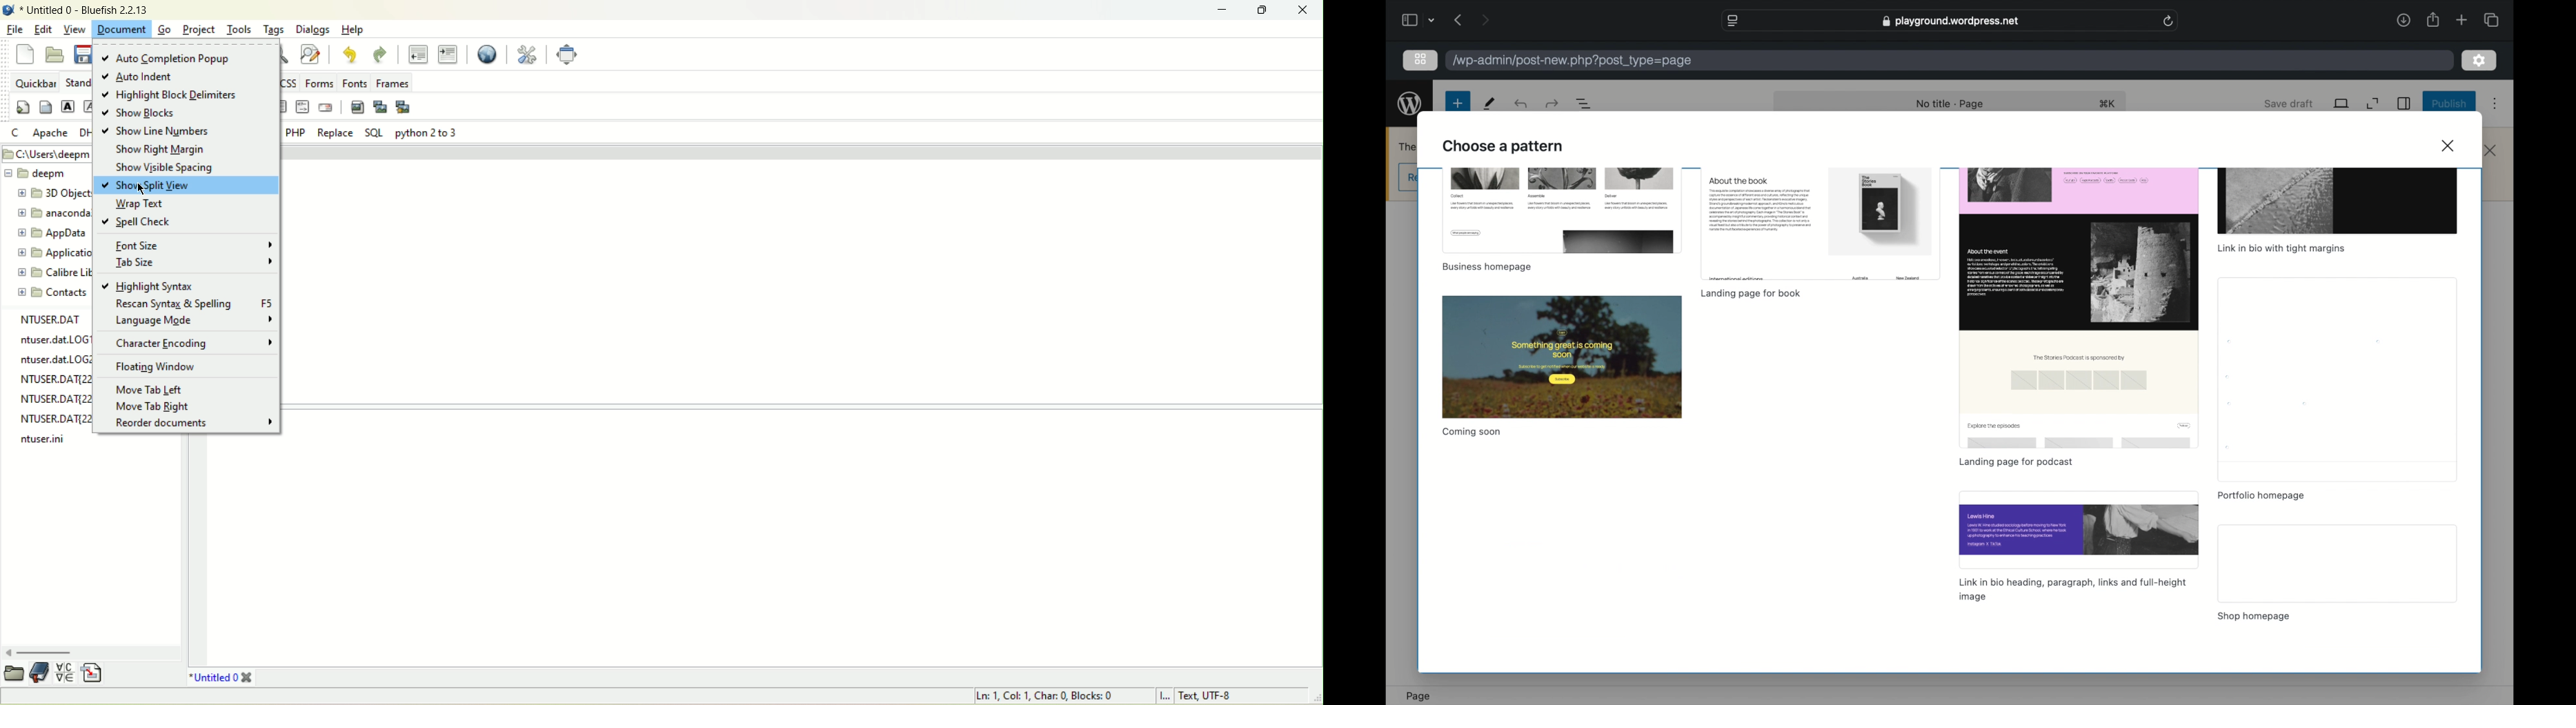 This screenshot has width=2576, height=728. Describe the element at coordinates (51, 418) in the screenshot. I see `NTUSER.DAT{221282a0-2361-11ee-¢` at that location.